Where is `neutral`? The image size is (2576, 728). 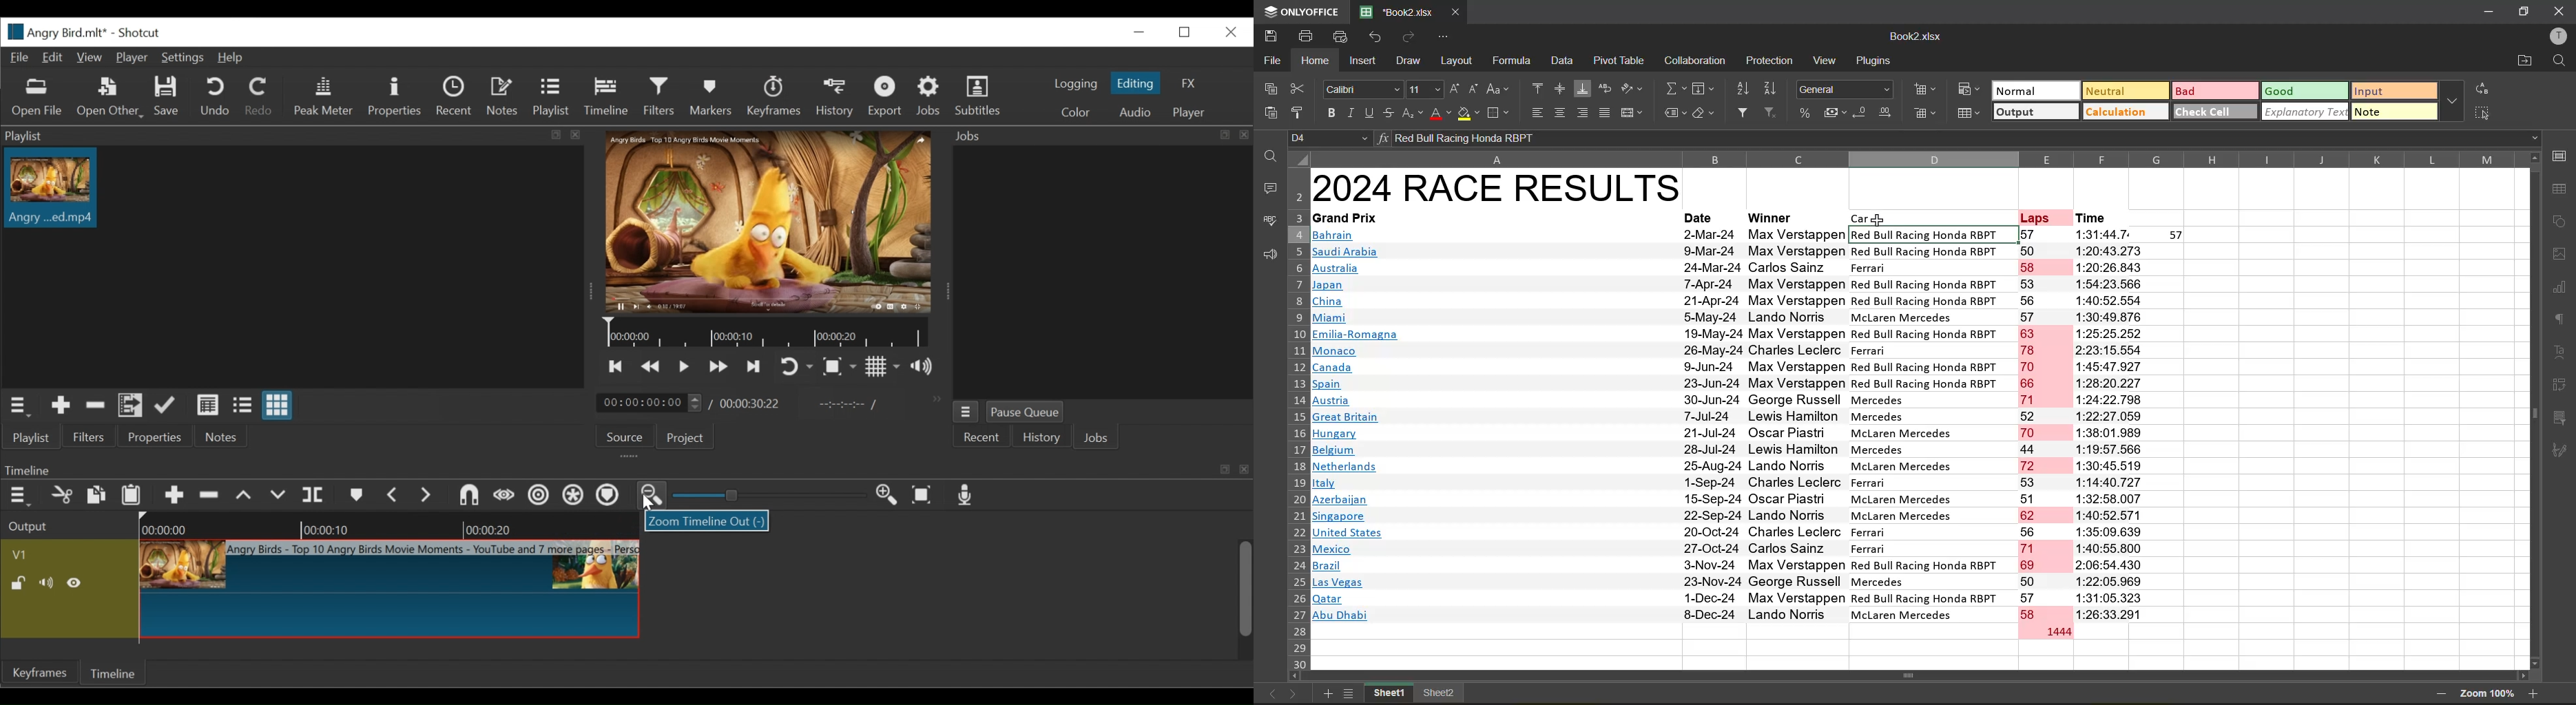
neutral is located at coordinates (2125, 90).